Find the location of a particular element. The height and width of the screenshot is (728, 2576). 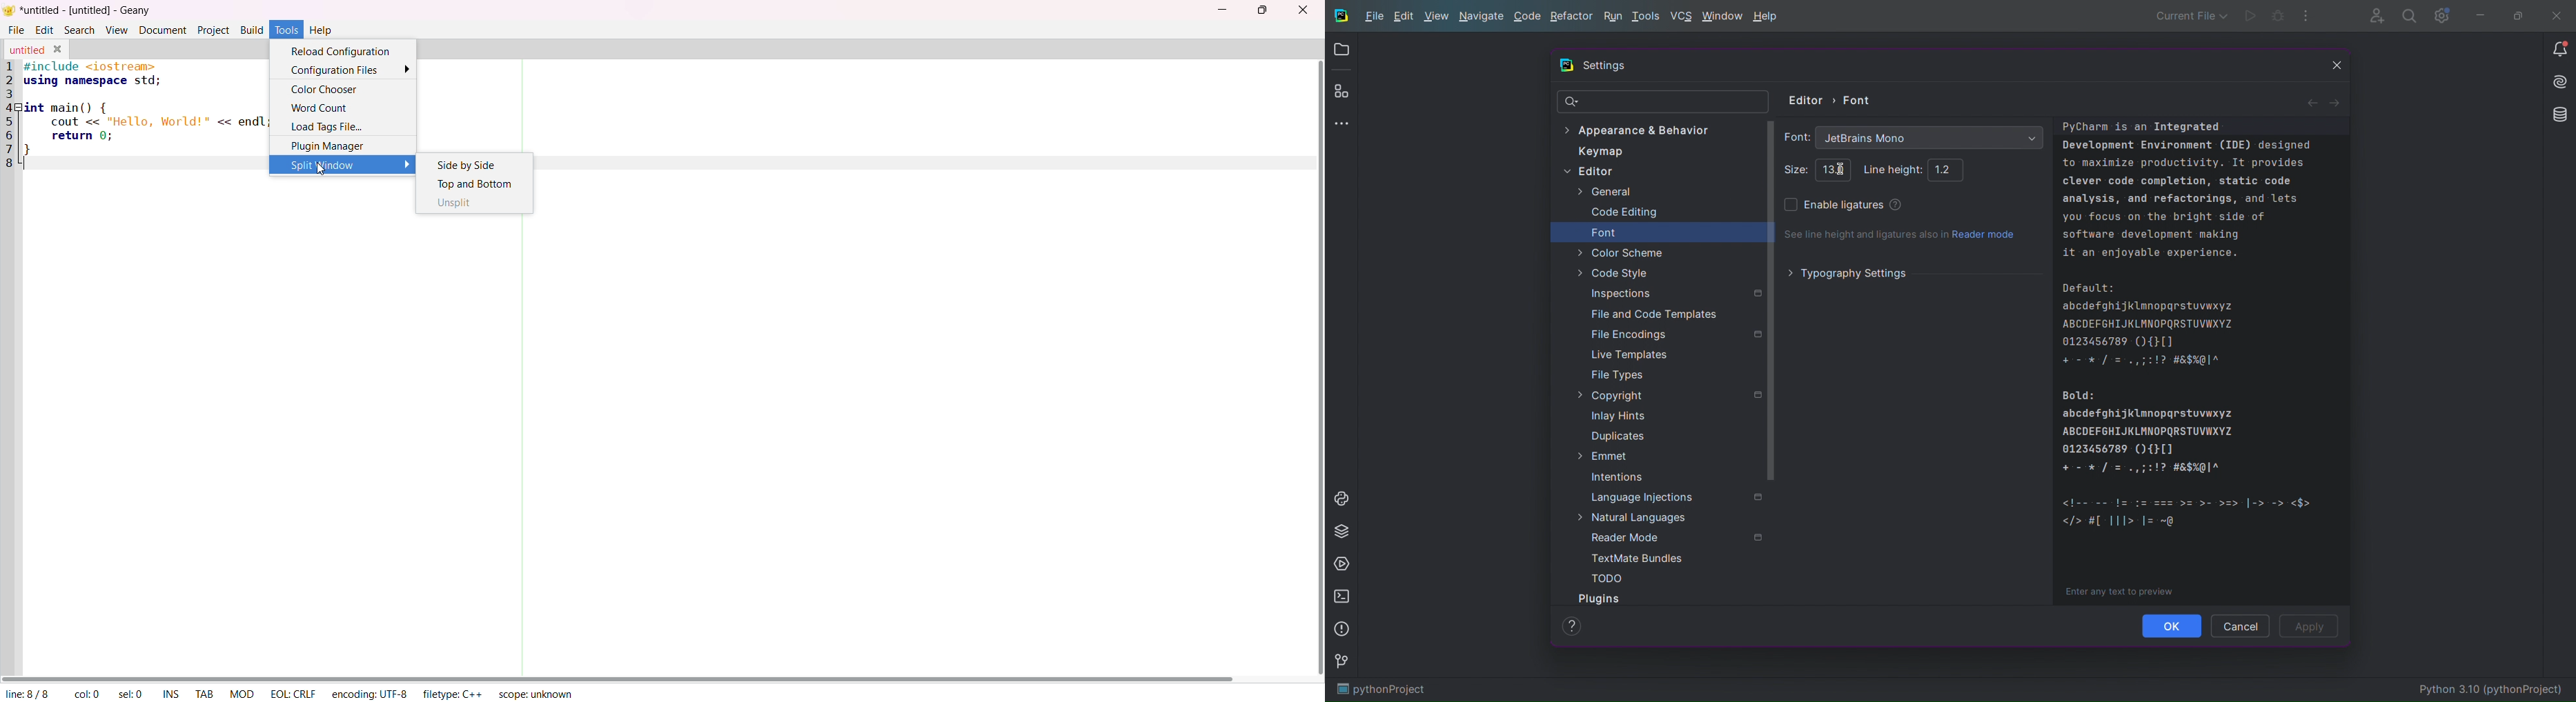

Keymap is located at coordinates (1601, 152).